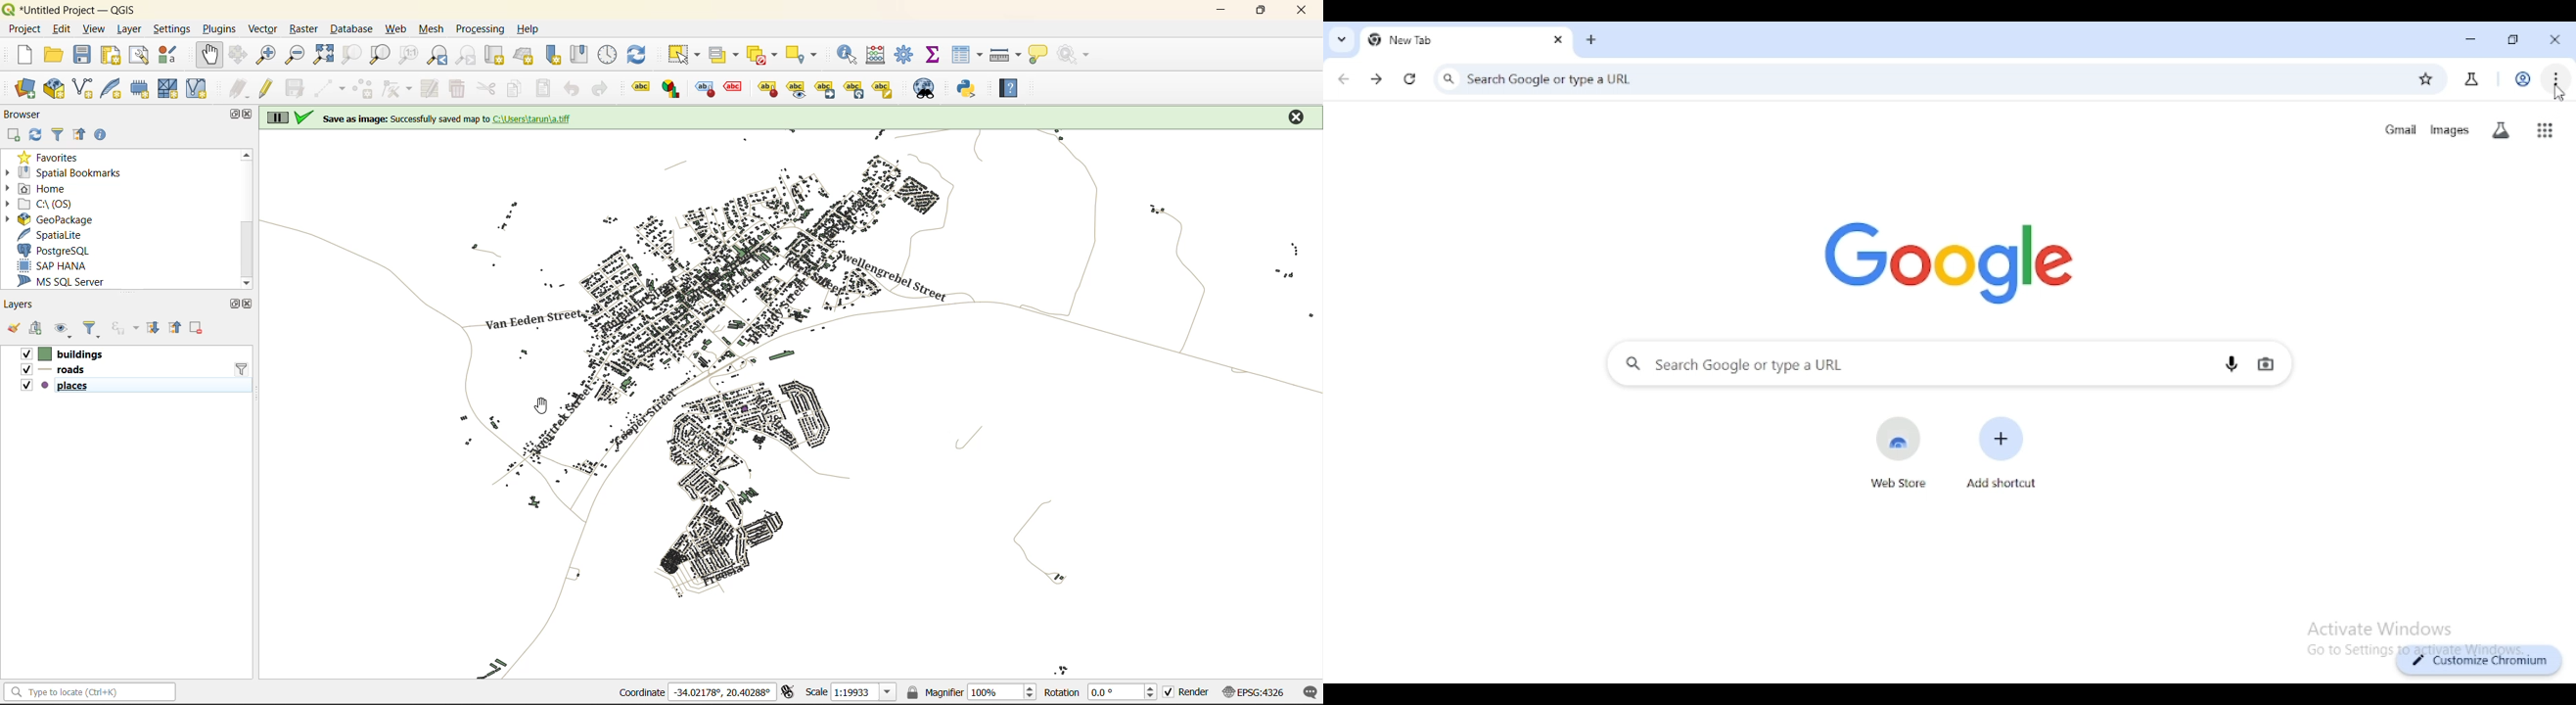  I want to click on add polygon, so click(363, 89).